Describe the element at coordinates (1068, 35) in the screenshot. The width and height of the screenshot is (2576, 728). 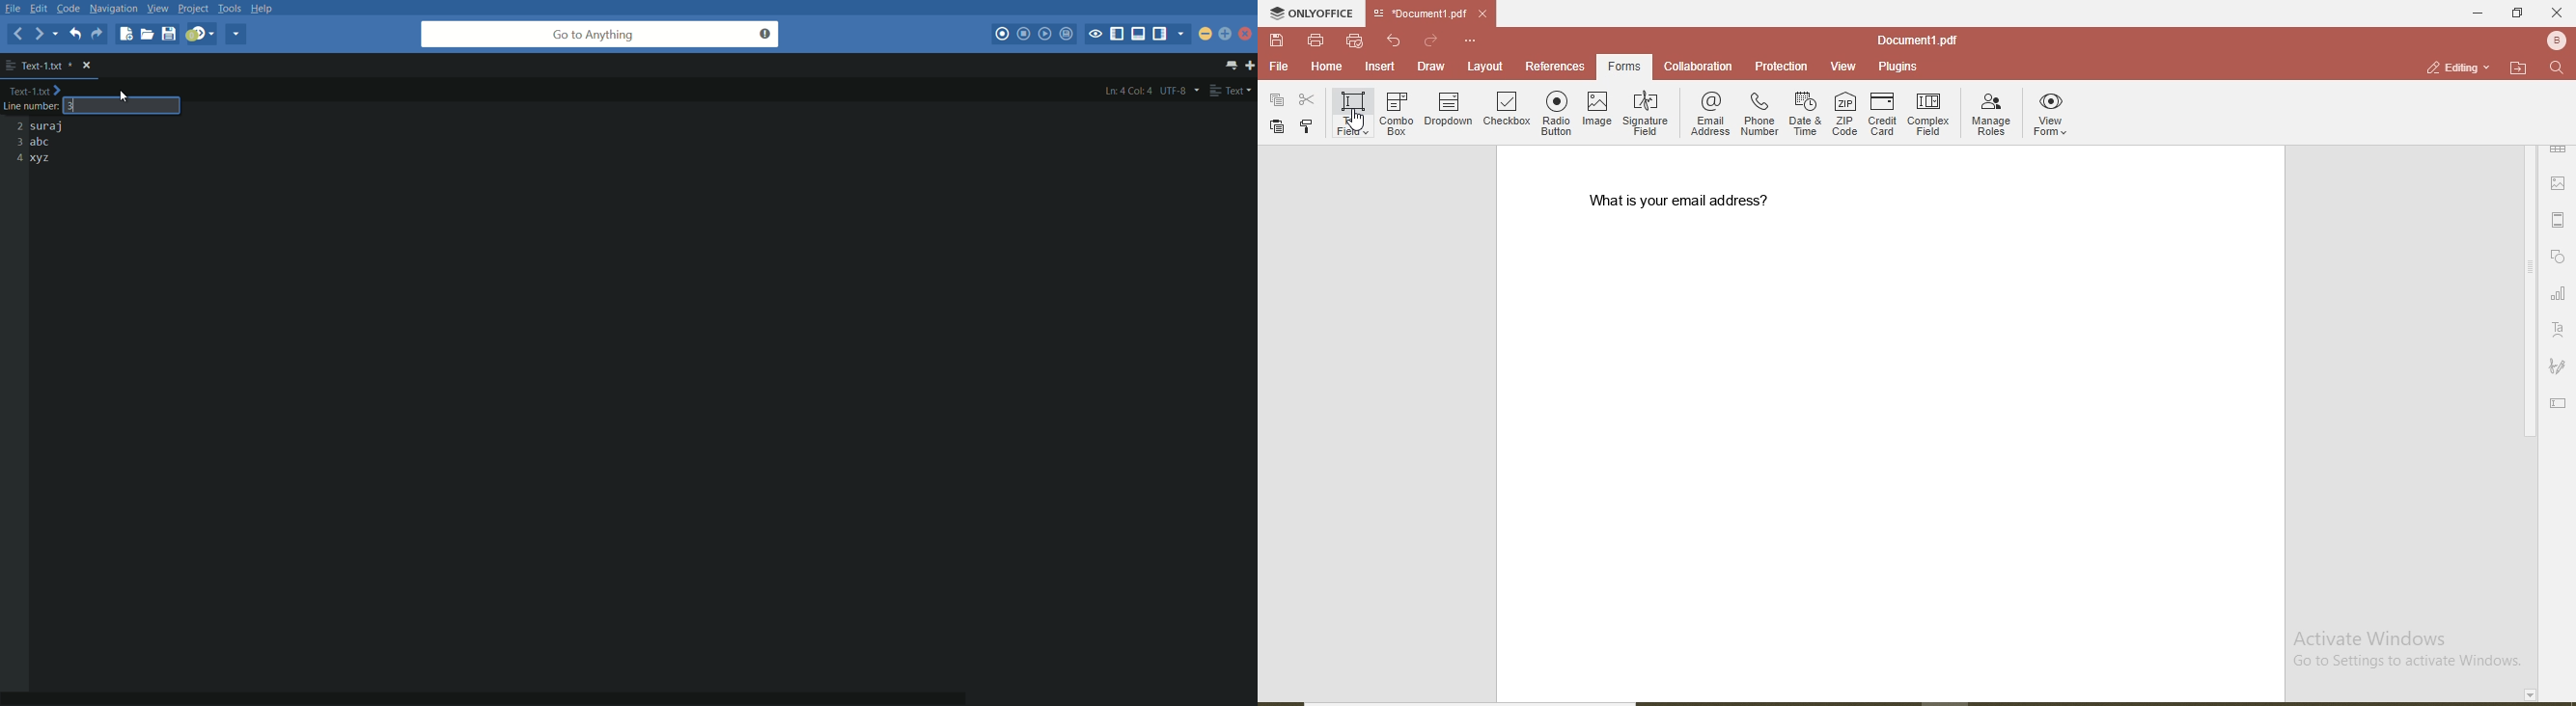
I see `save macro to toolbox` at that location.